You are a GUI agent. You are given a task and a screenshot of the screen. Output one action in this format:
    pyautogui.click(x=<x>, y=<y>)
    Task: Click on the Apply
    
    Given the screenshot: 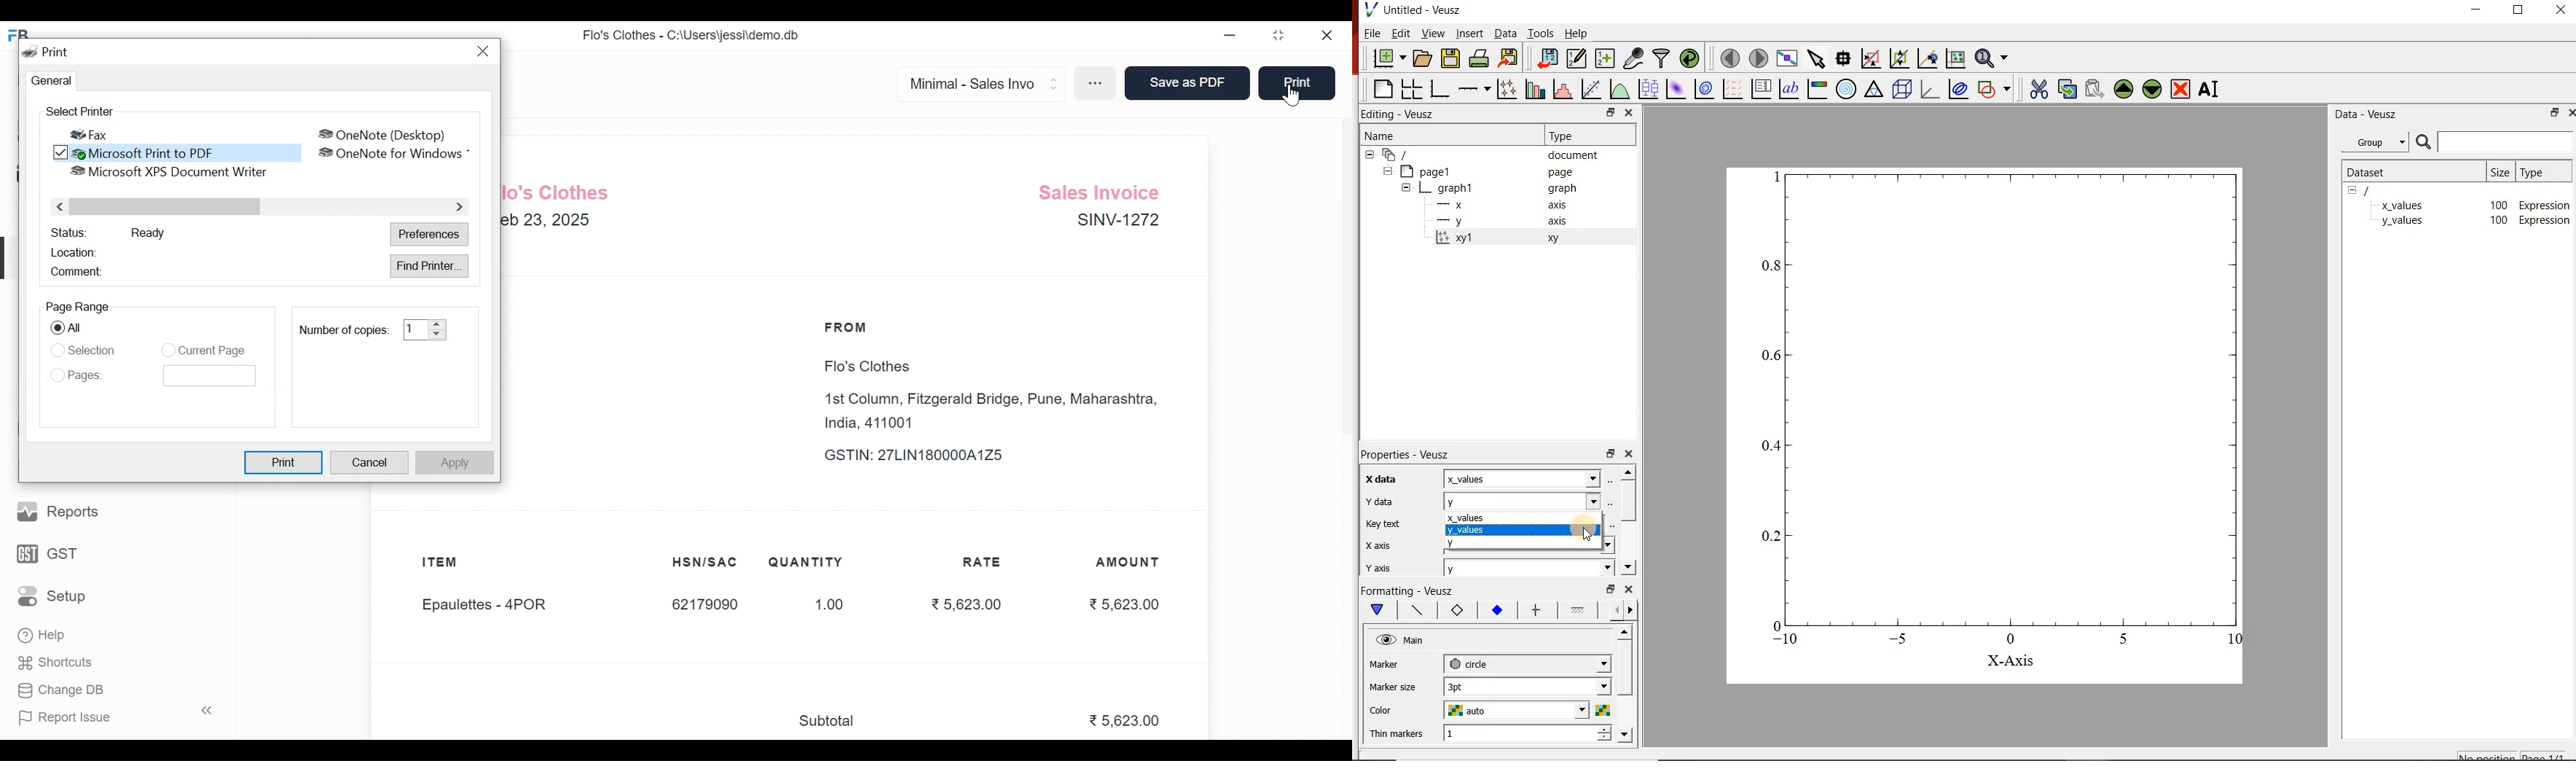 What is the action you would take?
    pyautogui.click(x=453, y=462)
    